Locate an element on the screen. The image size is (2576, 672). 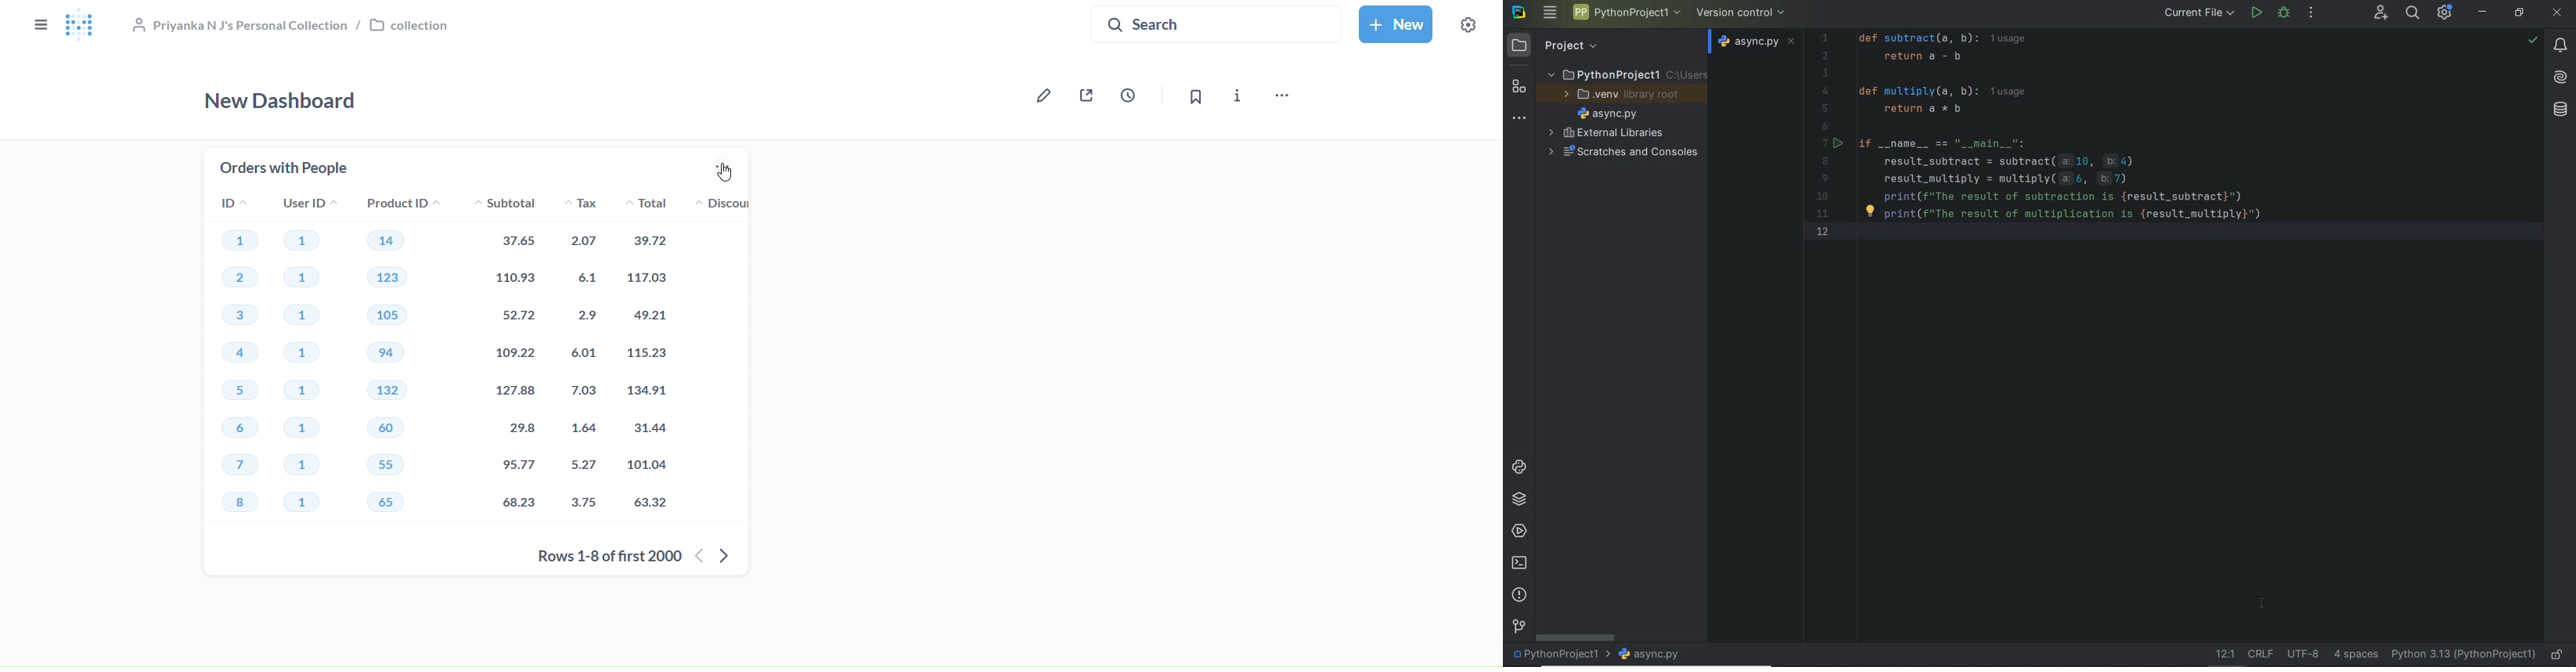
auto-update is located at coordinates (1135, 96).